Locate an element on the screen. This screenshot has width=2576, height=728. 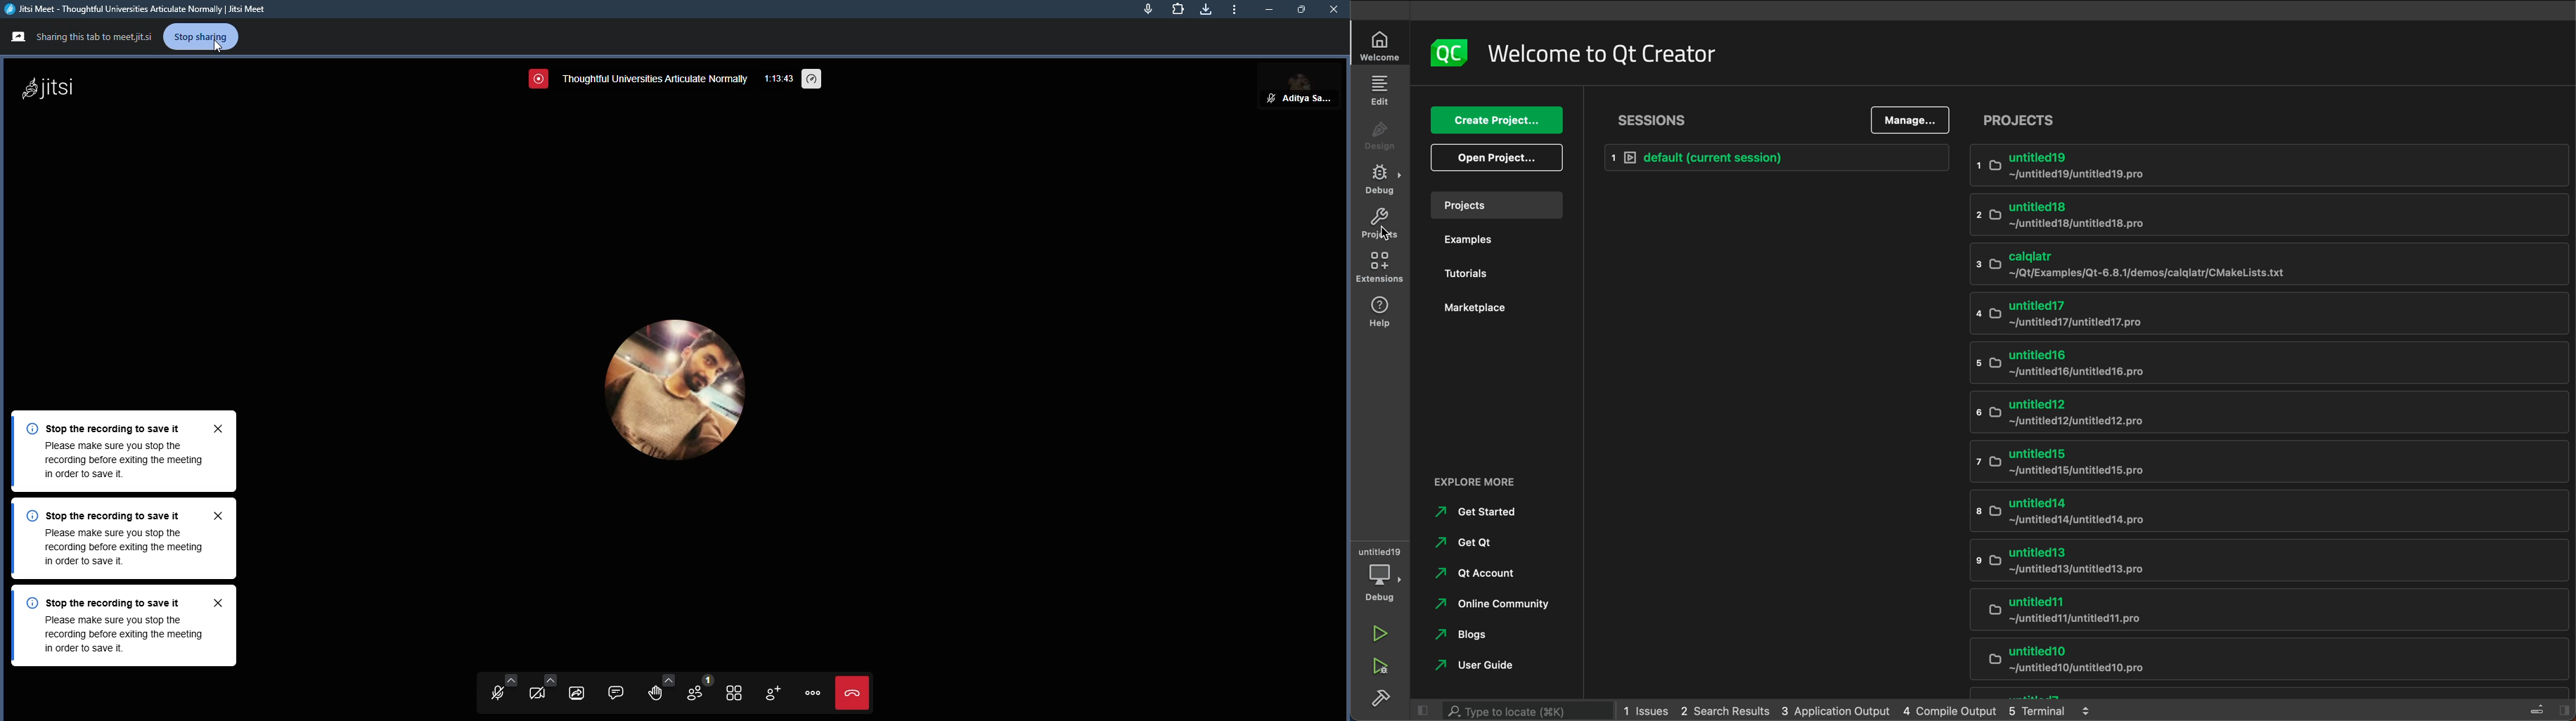
untitled17 is located at coordinates (2270, 315).